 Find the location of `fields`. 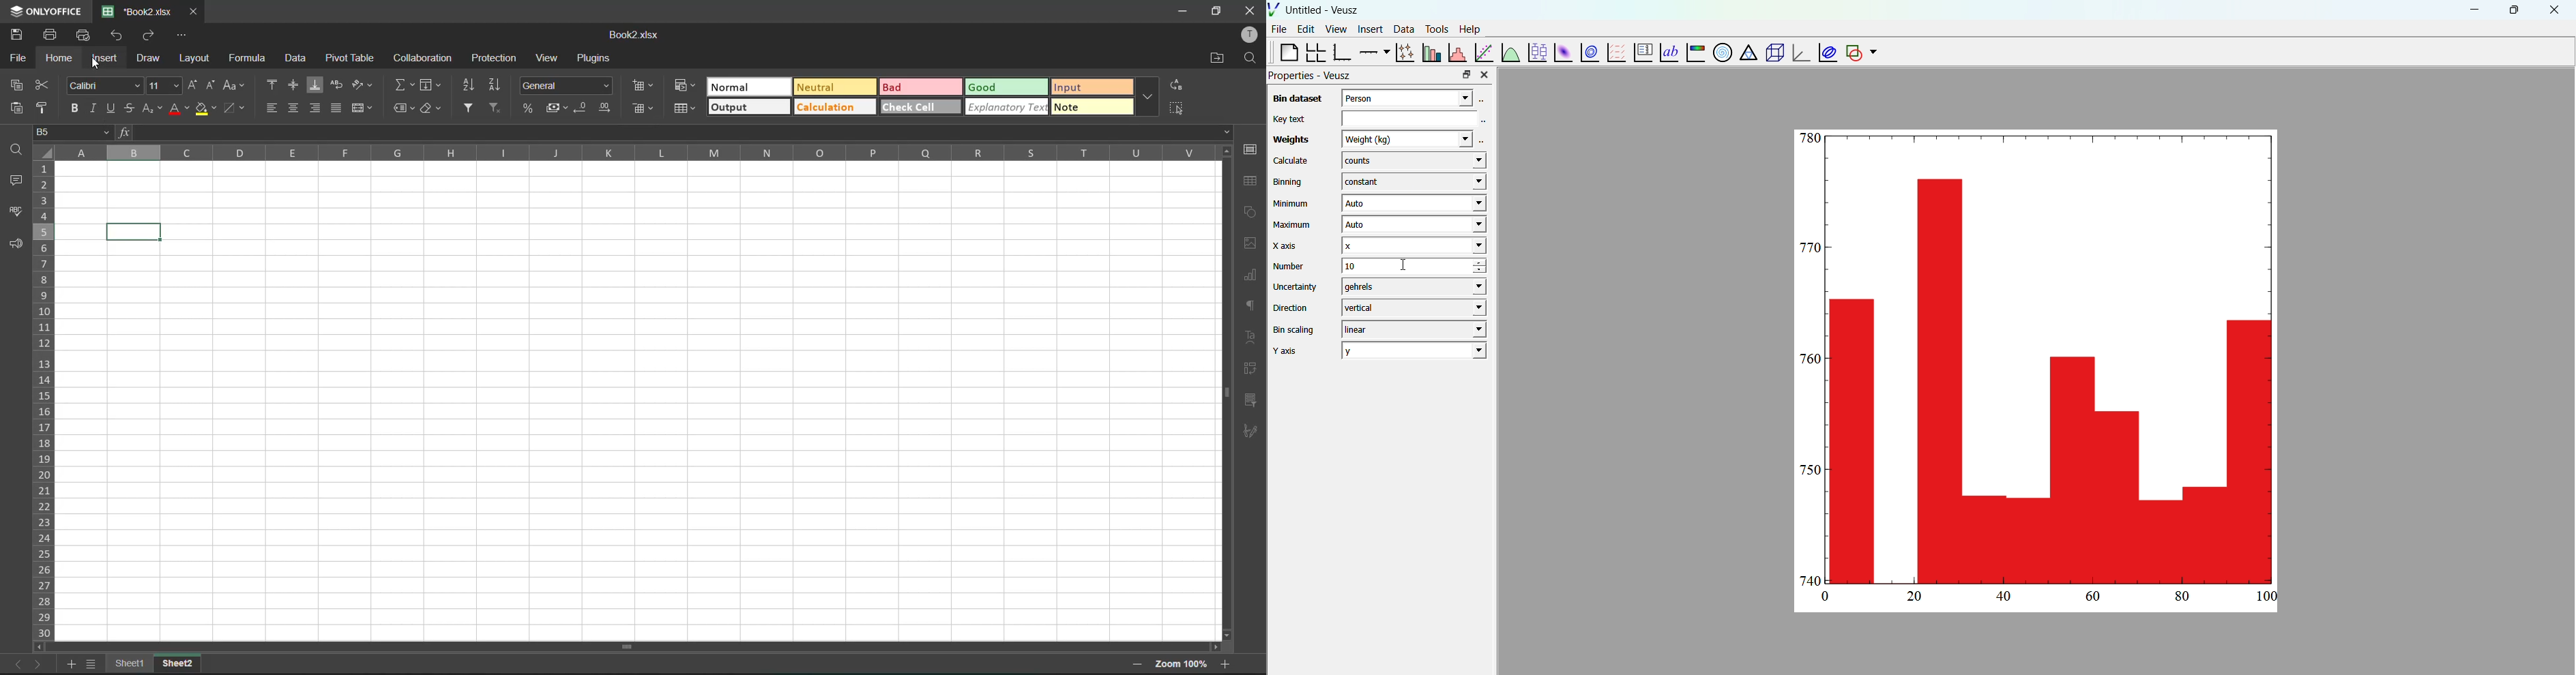

fields is located at coordinates (432, 86).